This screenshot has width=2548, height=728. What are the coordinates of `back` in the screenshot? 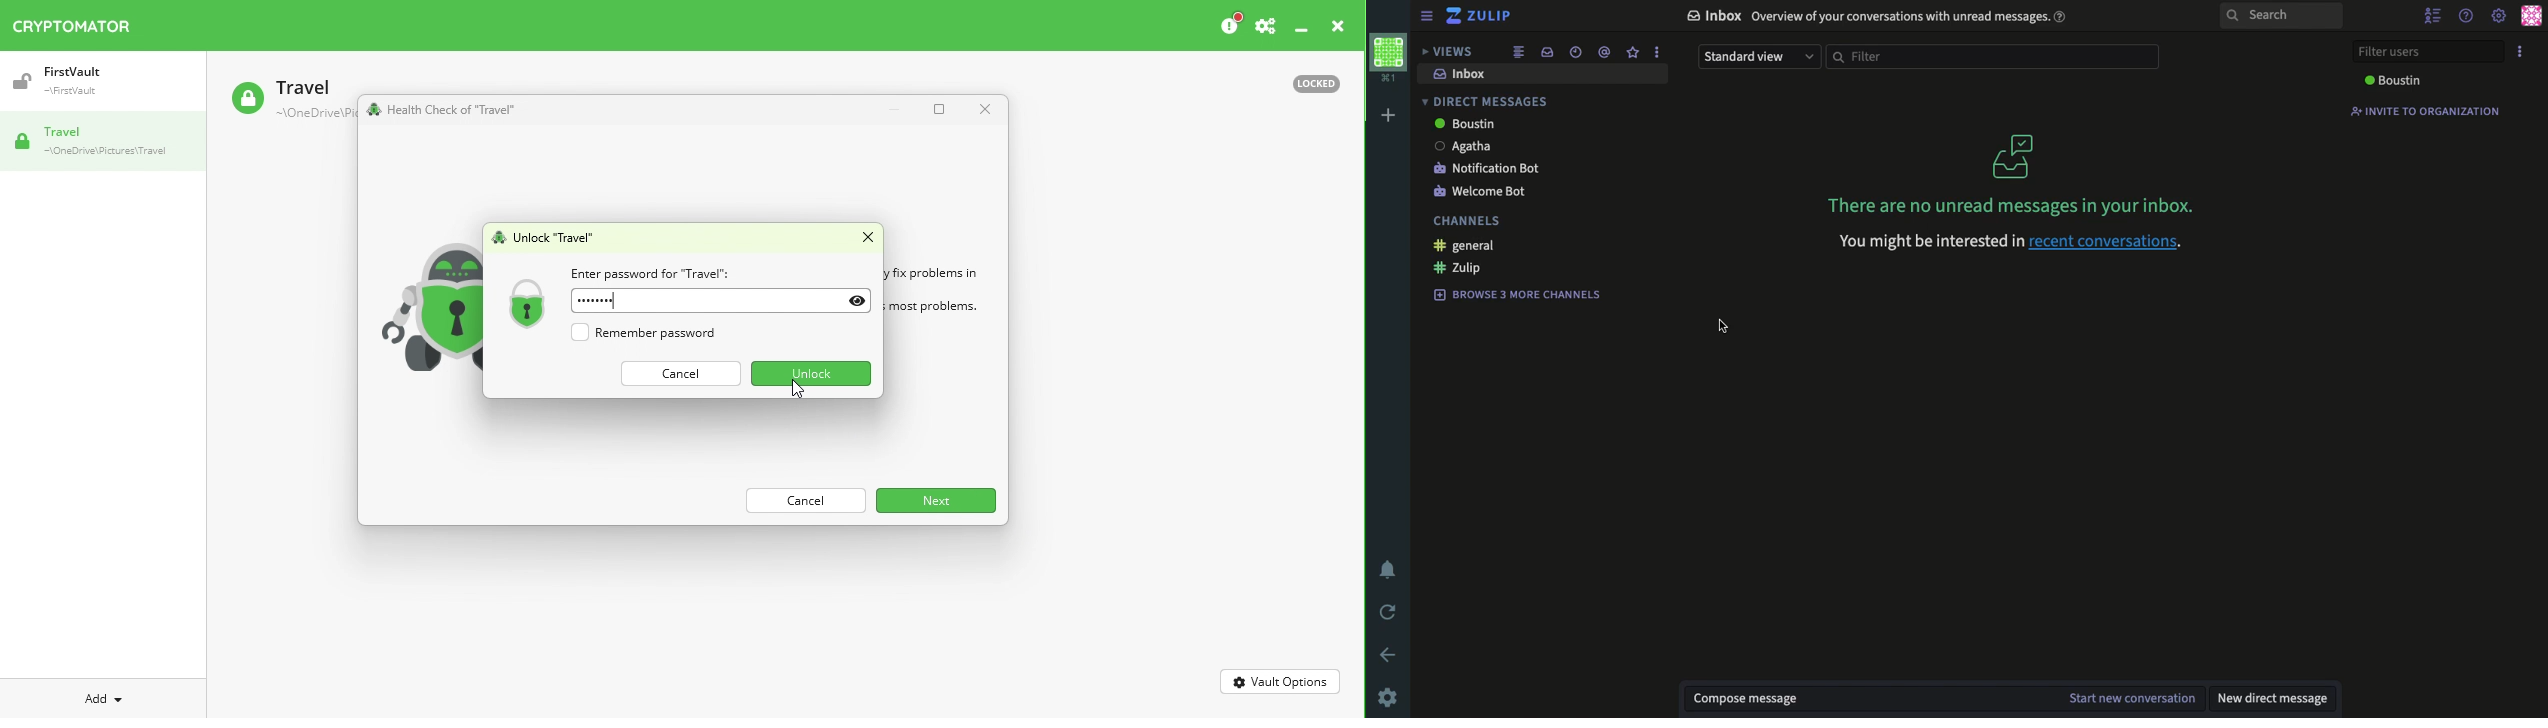 It's located at (1389, 656).